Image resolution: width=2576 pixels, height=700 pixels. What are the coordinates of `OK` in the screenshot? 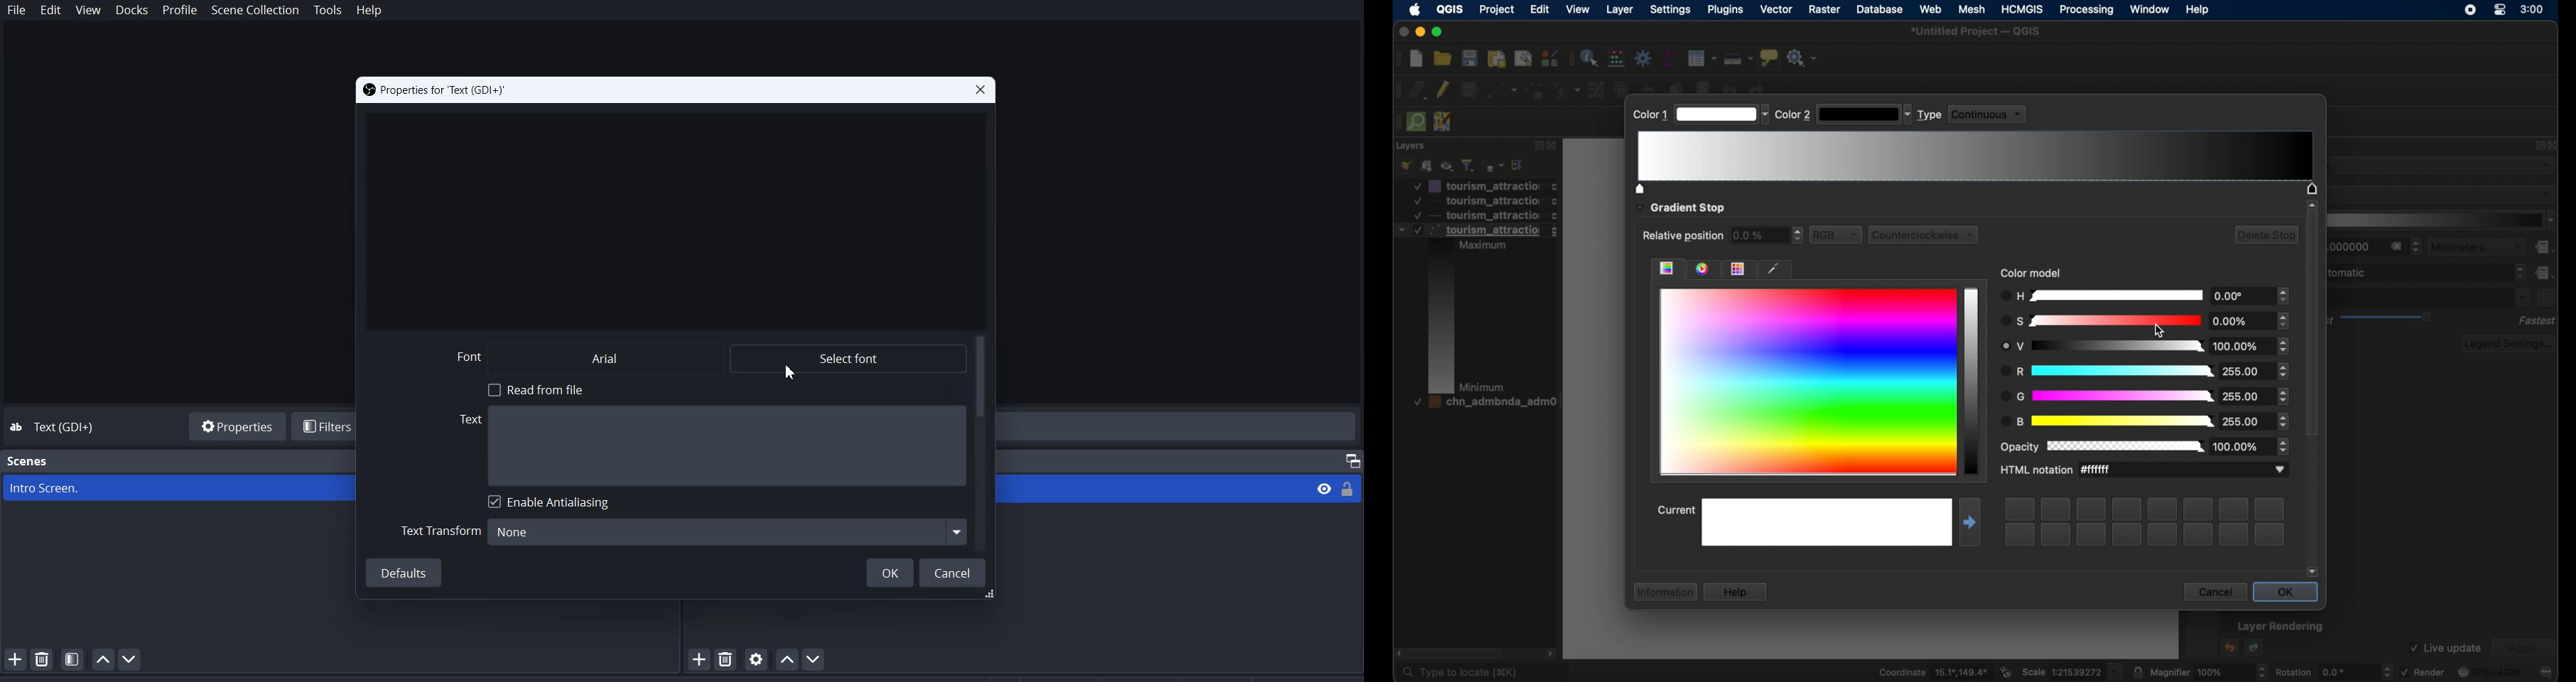 It's located at (889, 571).